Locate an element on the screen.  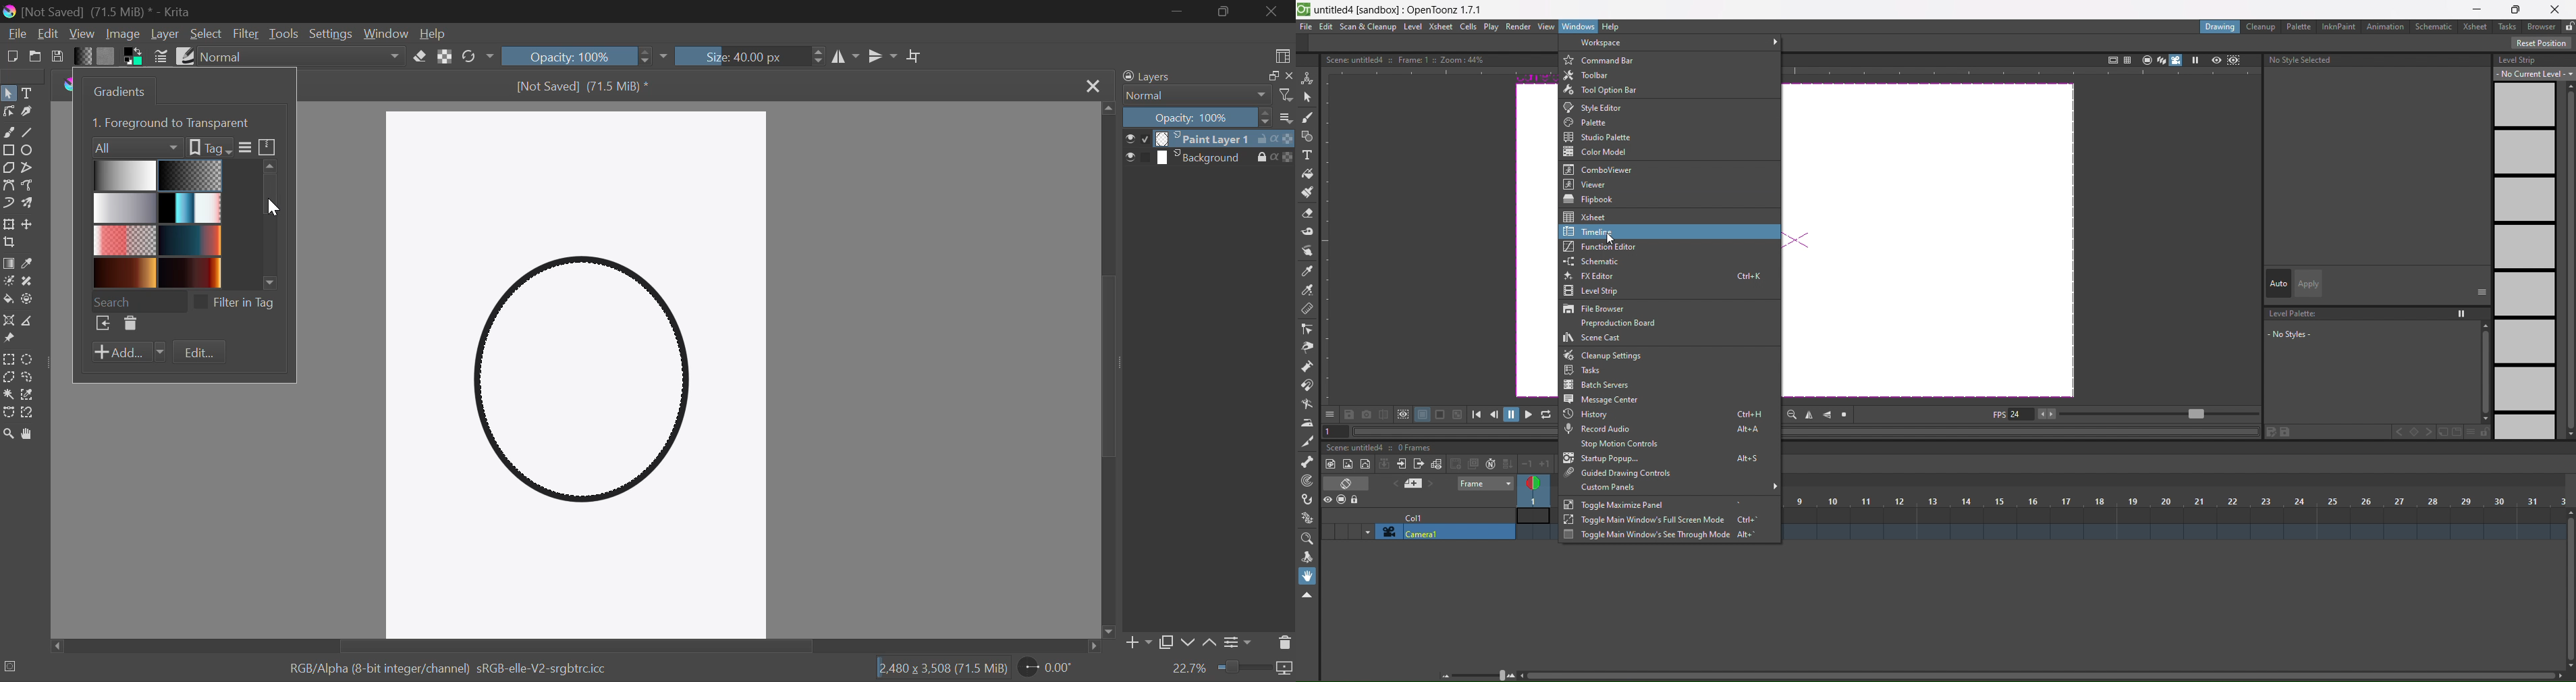
bender tool is located at coordinates (1308, 404).